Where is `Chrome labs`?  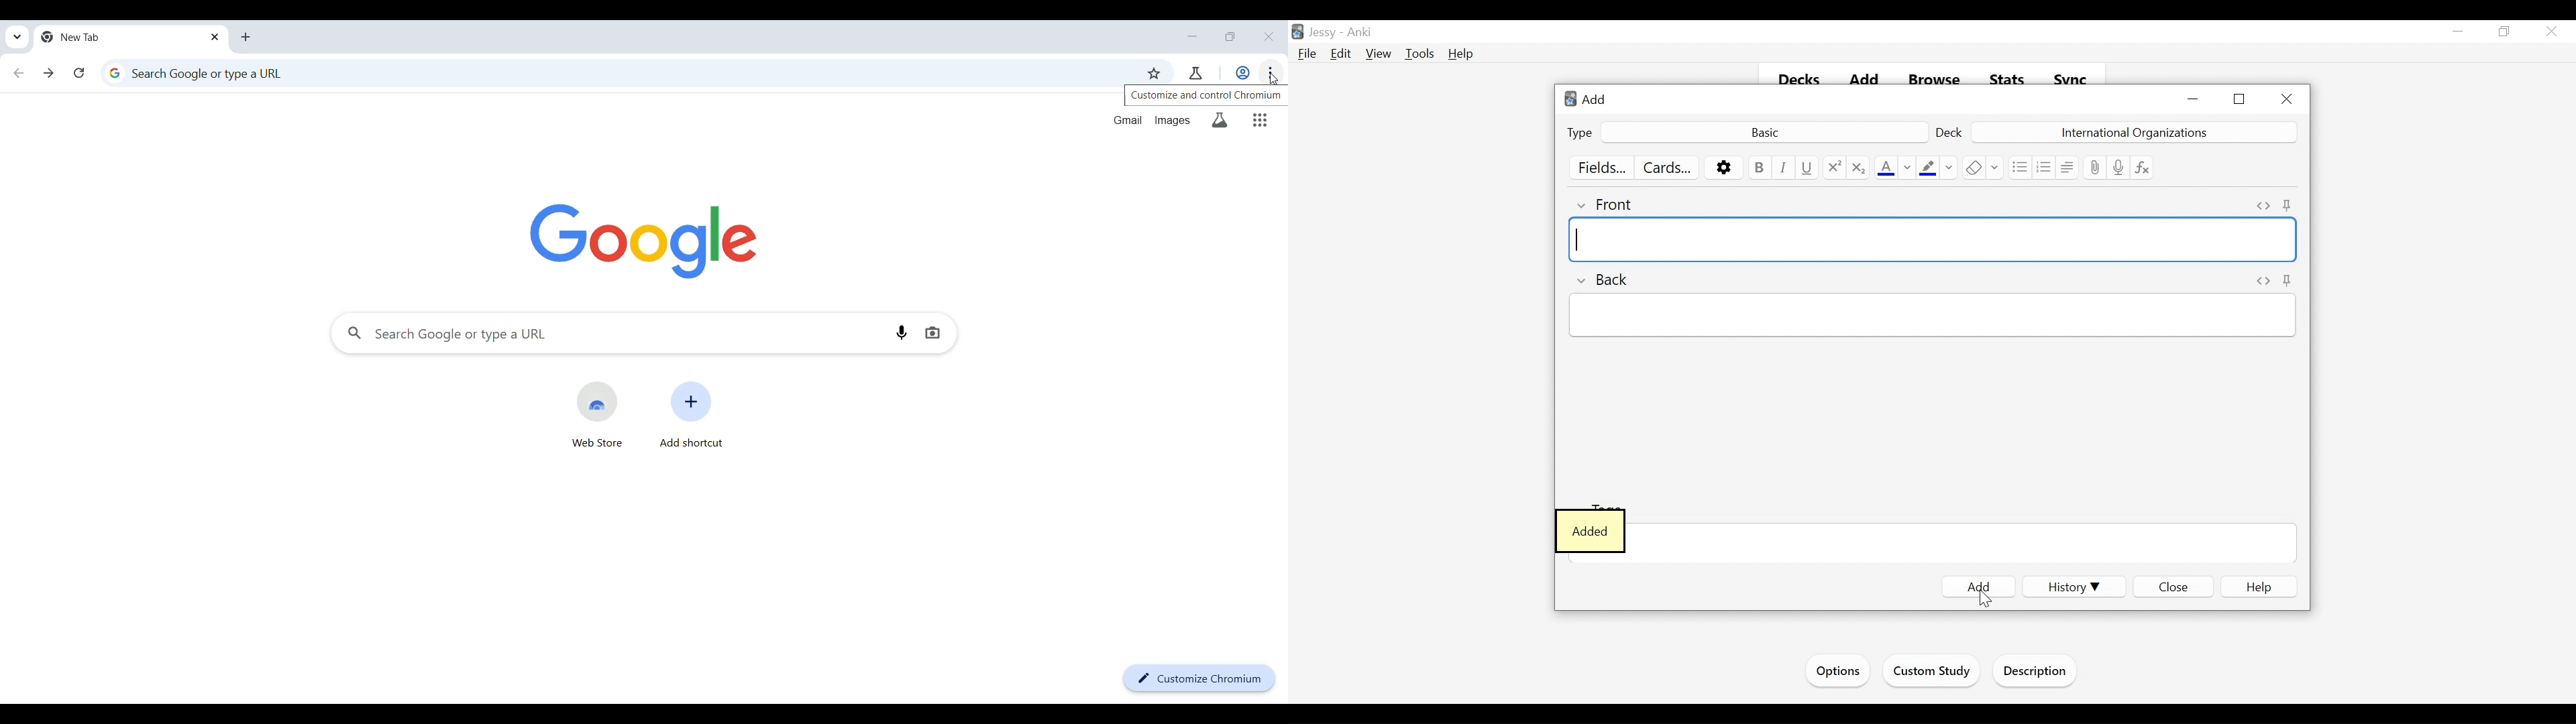
Chrome labs is located at coordinates (1195, 73).